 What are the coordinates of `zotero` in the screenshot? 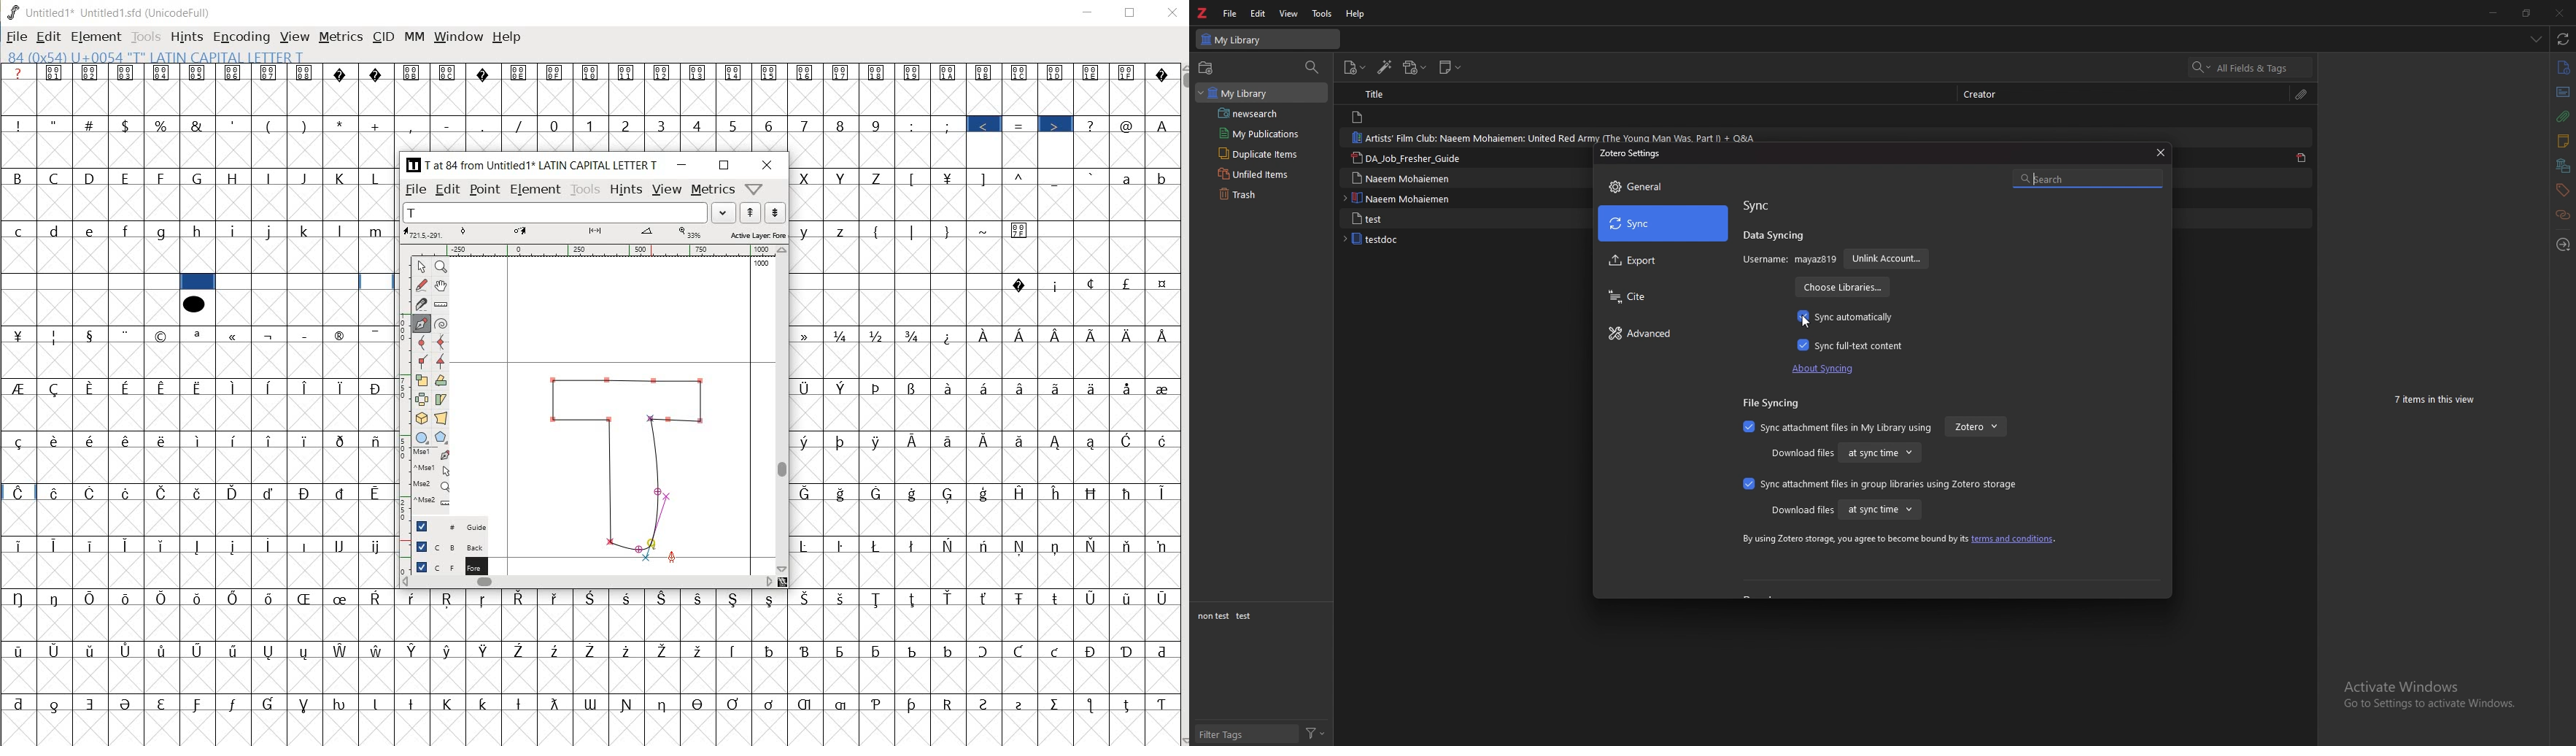 It's located at (1203, 13).